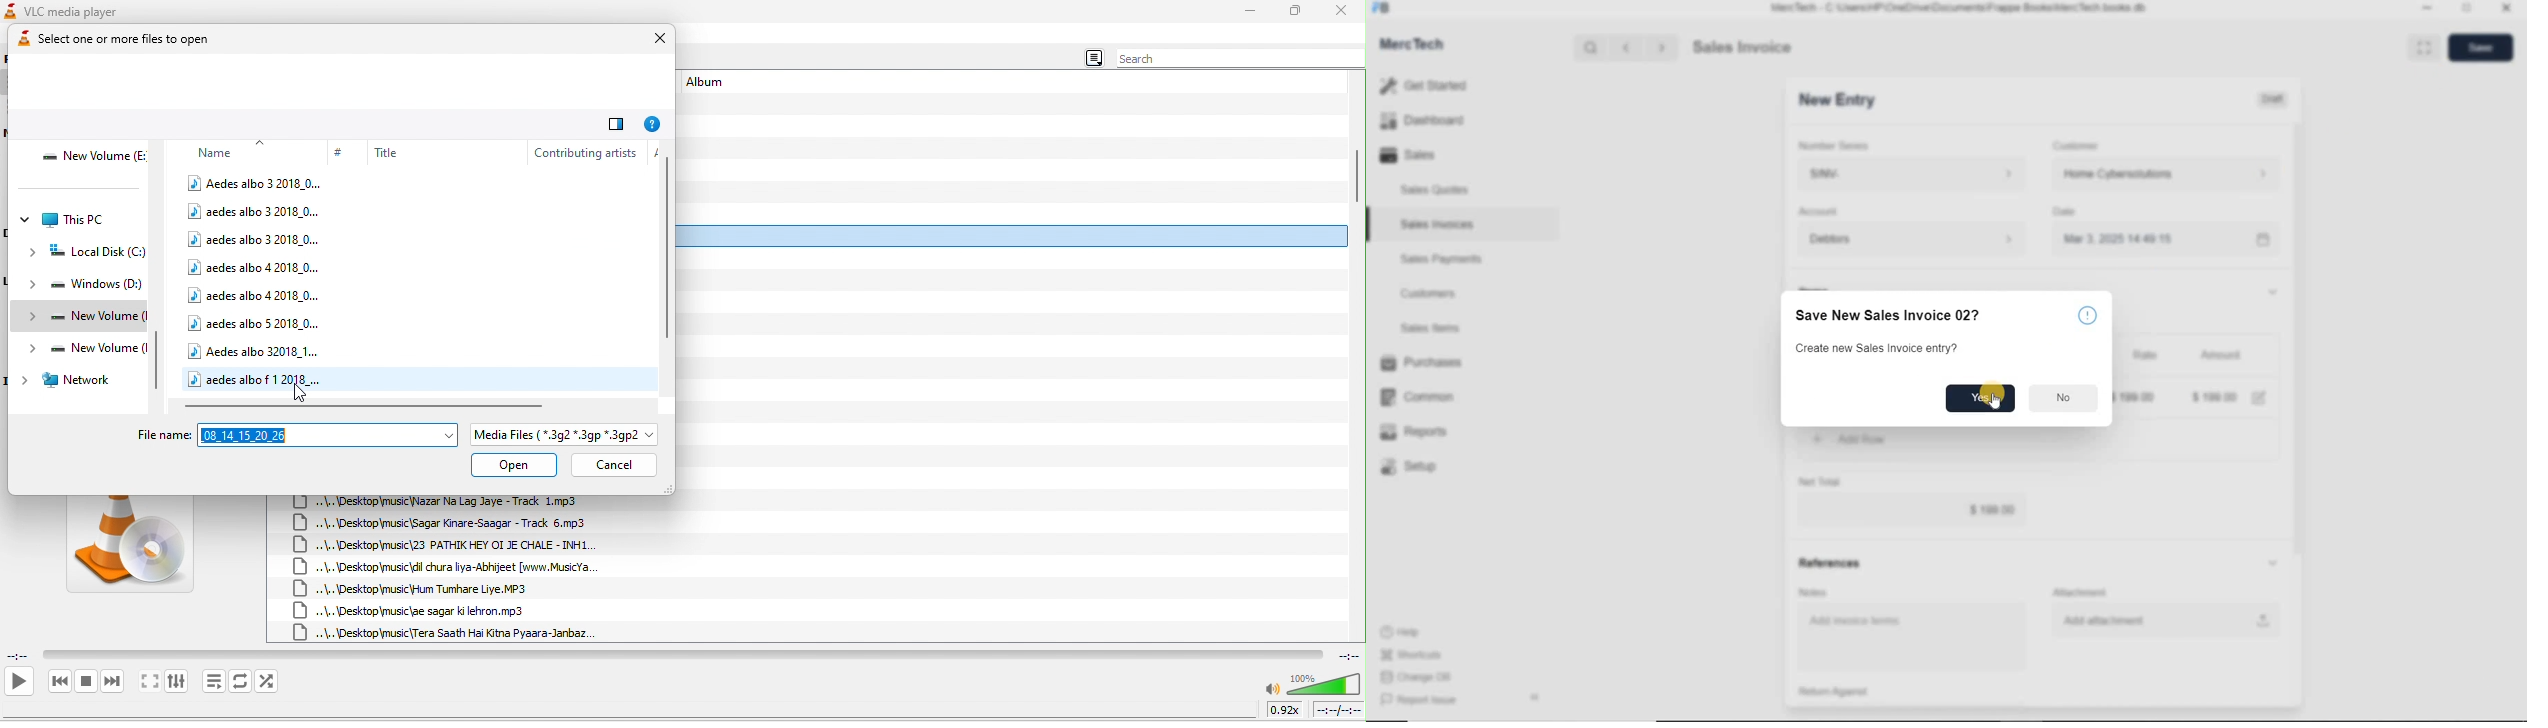  Describe the element at coordinates (2481, 47) in the screenshot. I see `Save` at that location.